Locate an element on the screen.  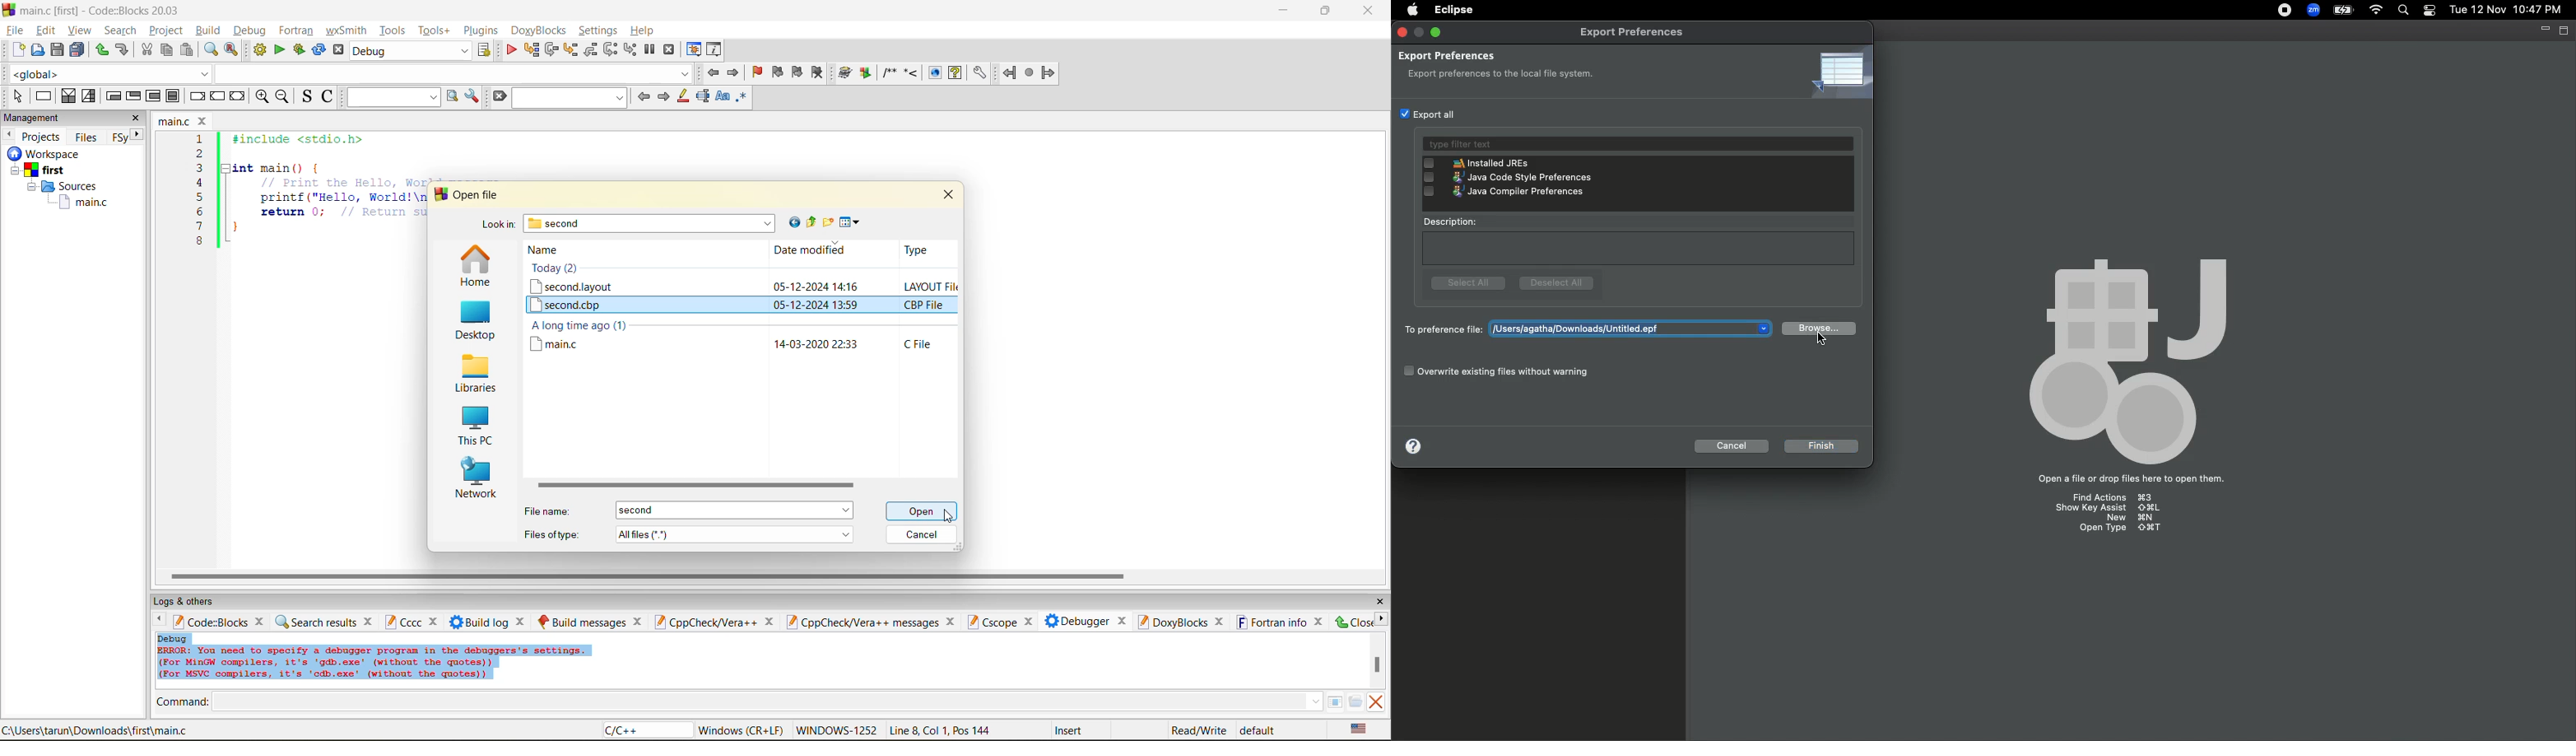
close is located at coordinates (370, 621).